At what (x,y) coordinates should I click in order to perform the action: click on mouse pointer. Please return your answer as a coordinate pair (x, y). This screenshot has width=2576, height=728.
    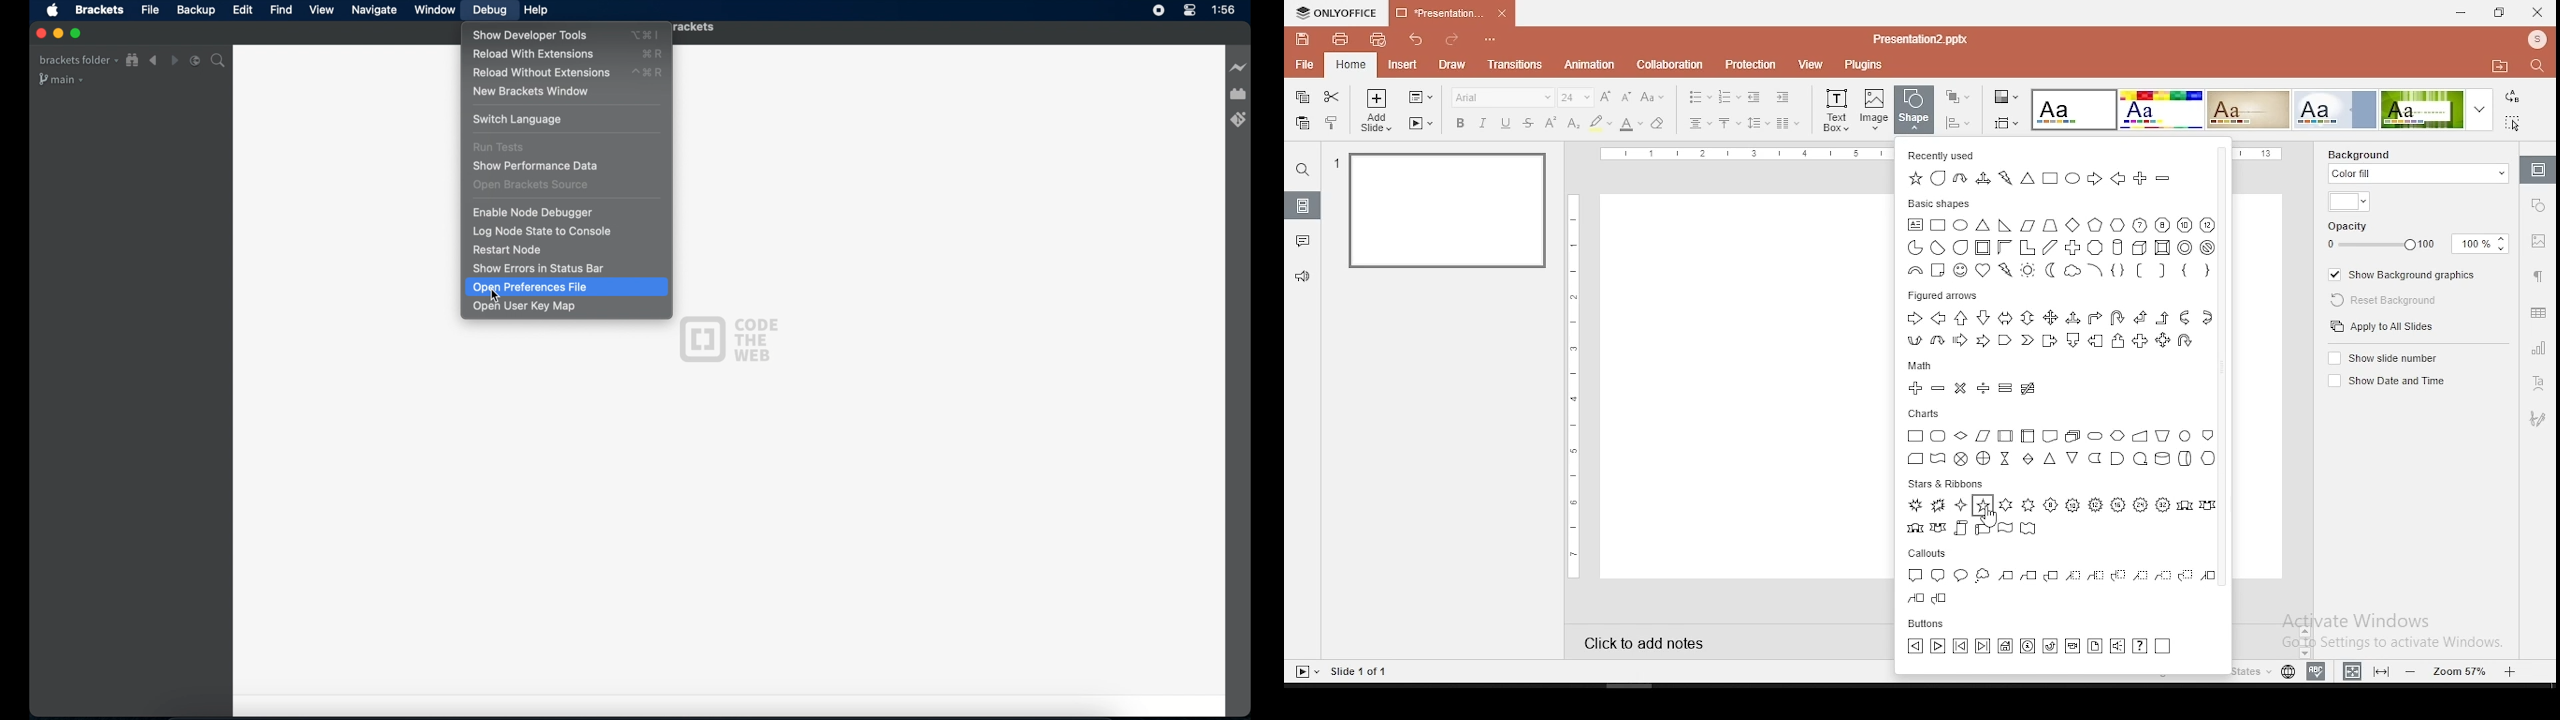
    Looking at the image, I should click on (1990, 518).